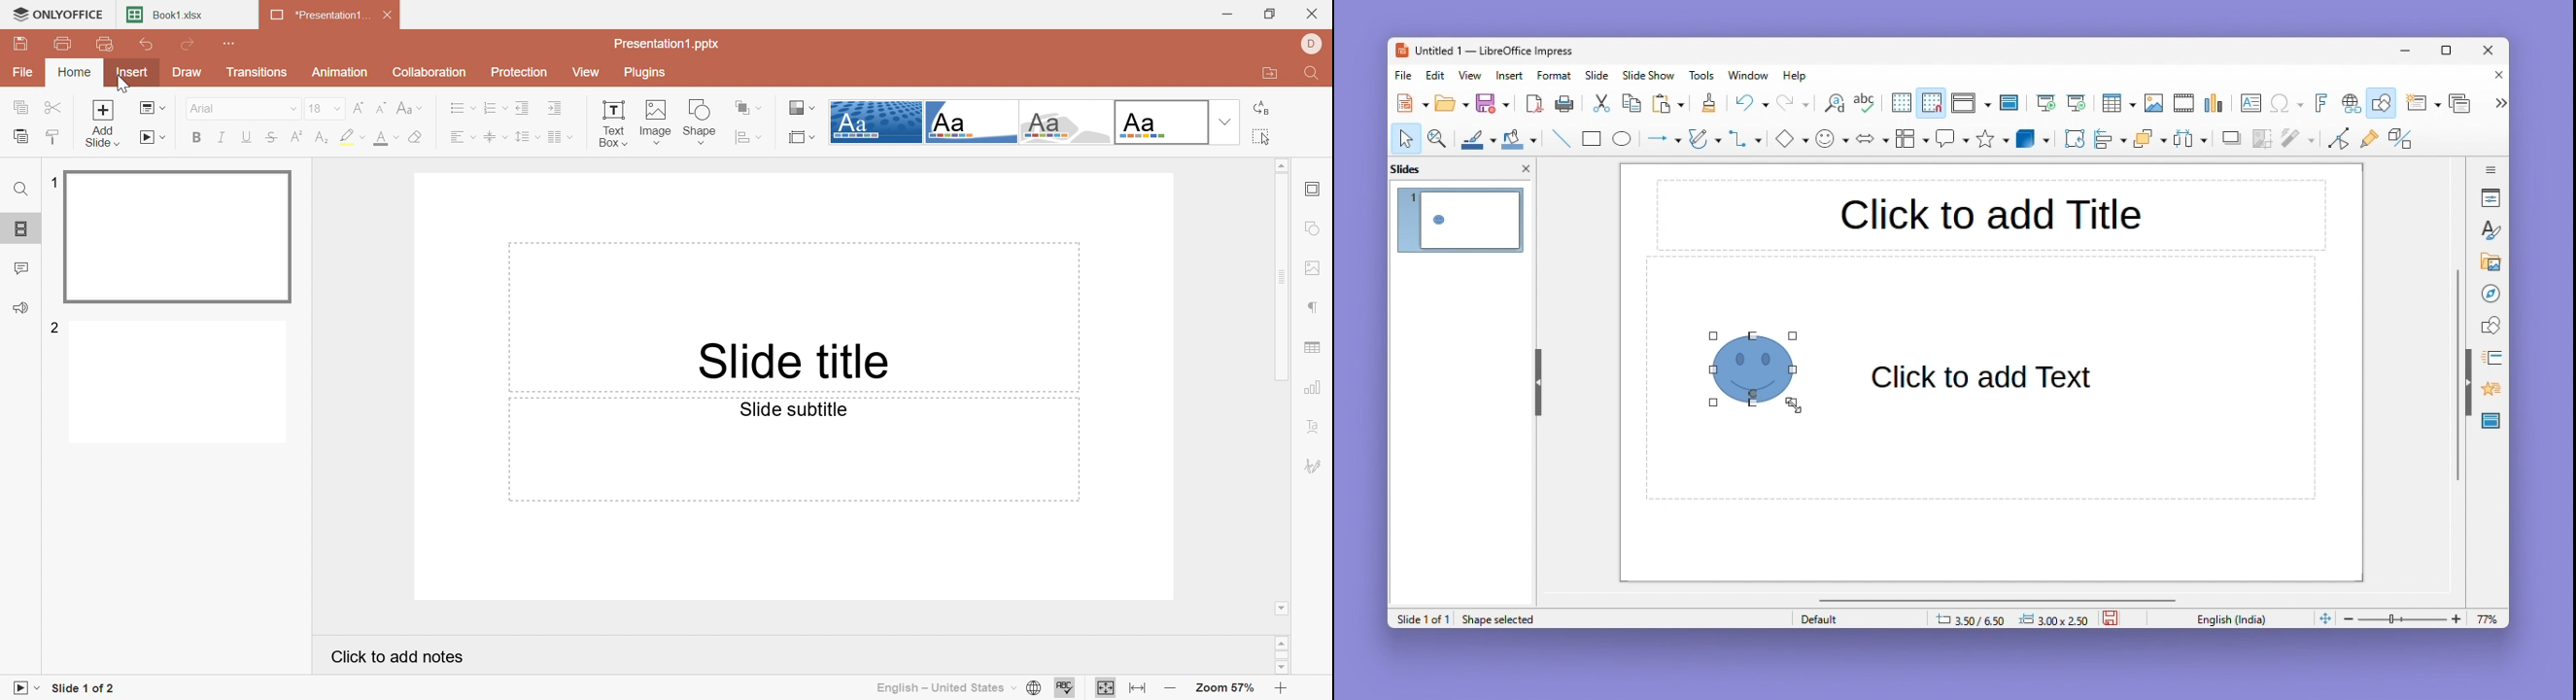 The width and height of the screenshot is (2576, 700). Describe the element at coordinates (1163, 122) in the screenshot. I see `Official` at that location.